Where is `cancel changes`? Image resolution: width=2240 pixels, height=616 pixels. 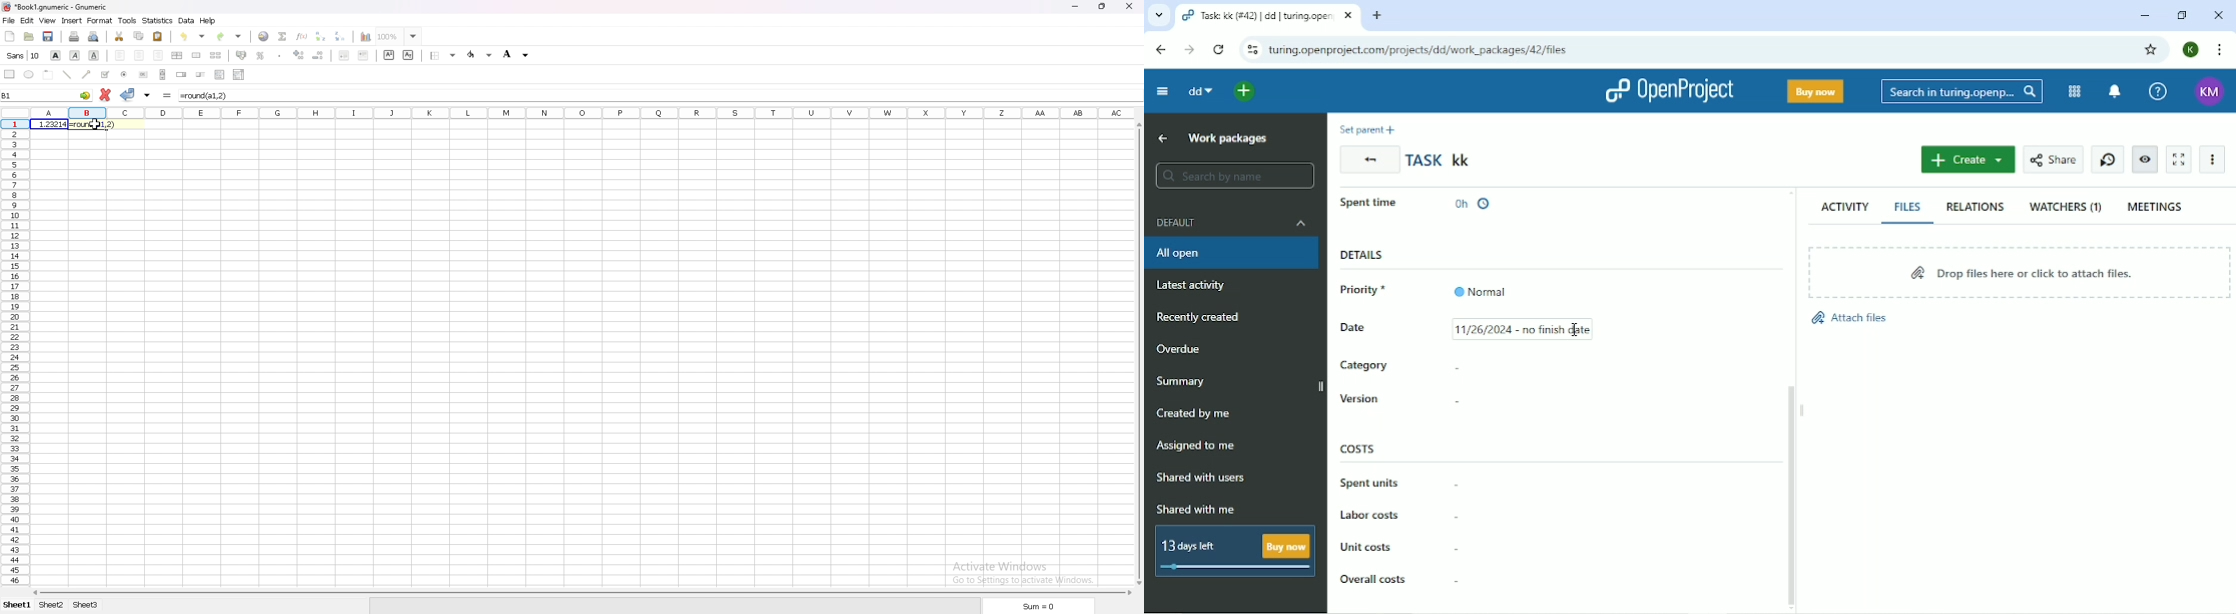
cancel changes is located at coordinates (107, 92).